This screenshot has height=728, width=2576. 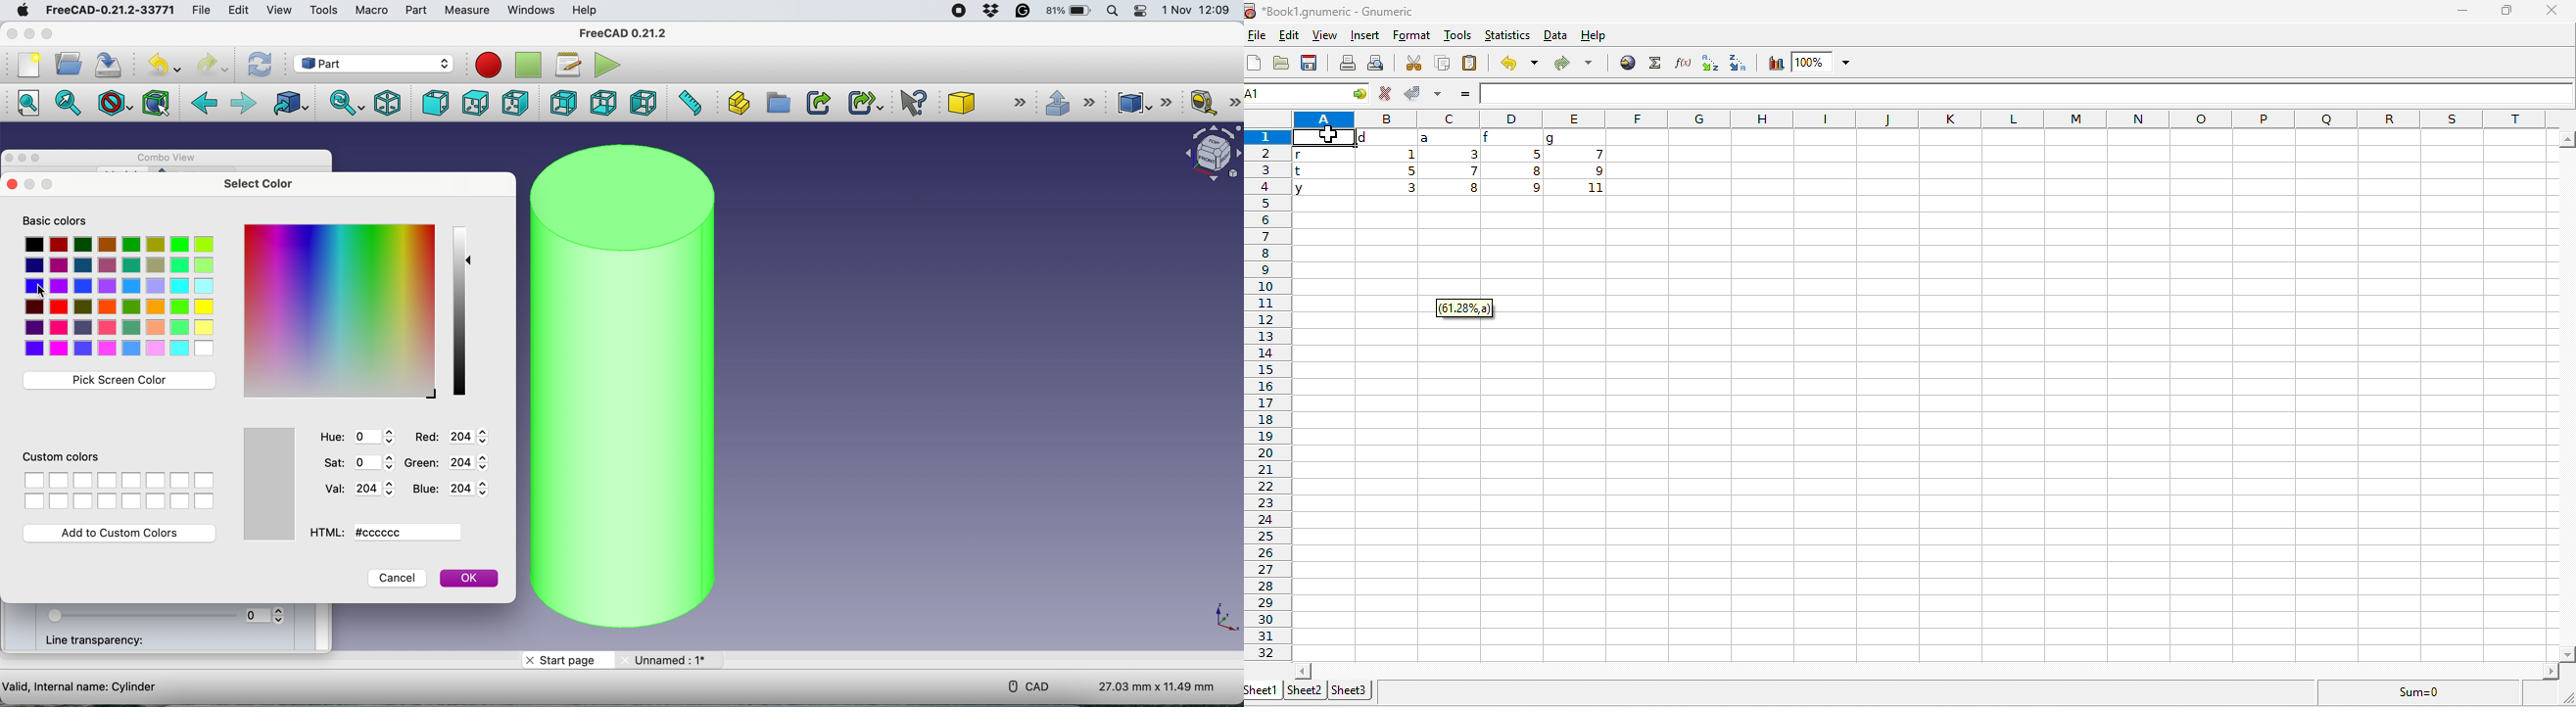 I want to click on sheet2, so click(x=1304, y=689).